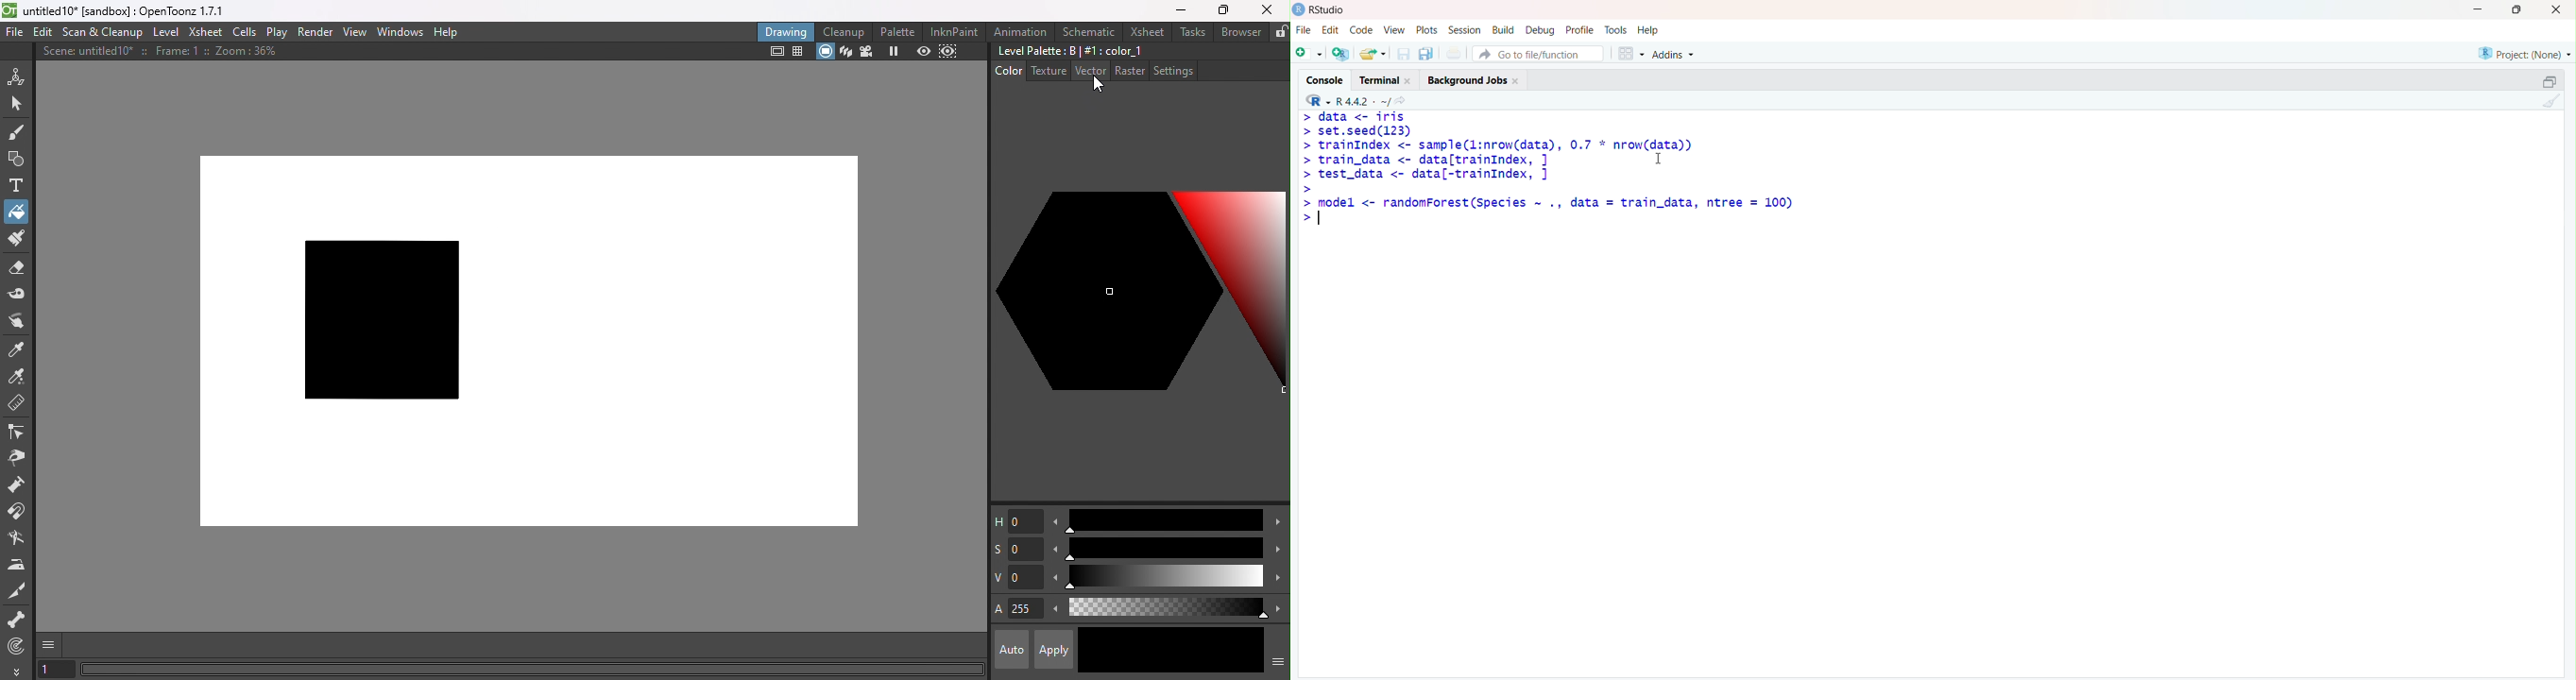 The image size is (2576, 700). Describe the element at coordinates (1240, 31) in the screenshot. I see `Browser` at that location.